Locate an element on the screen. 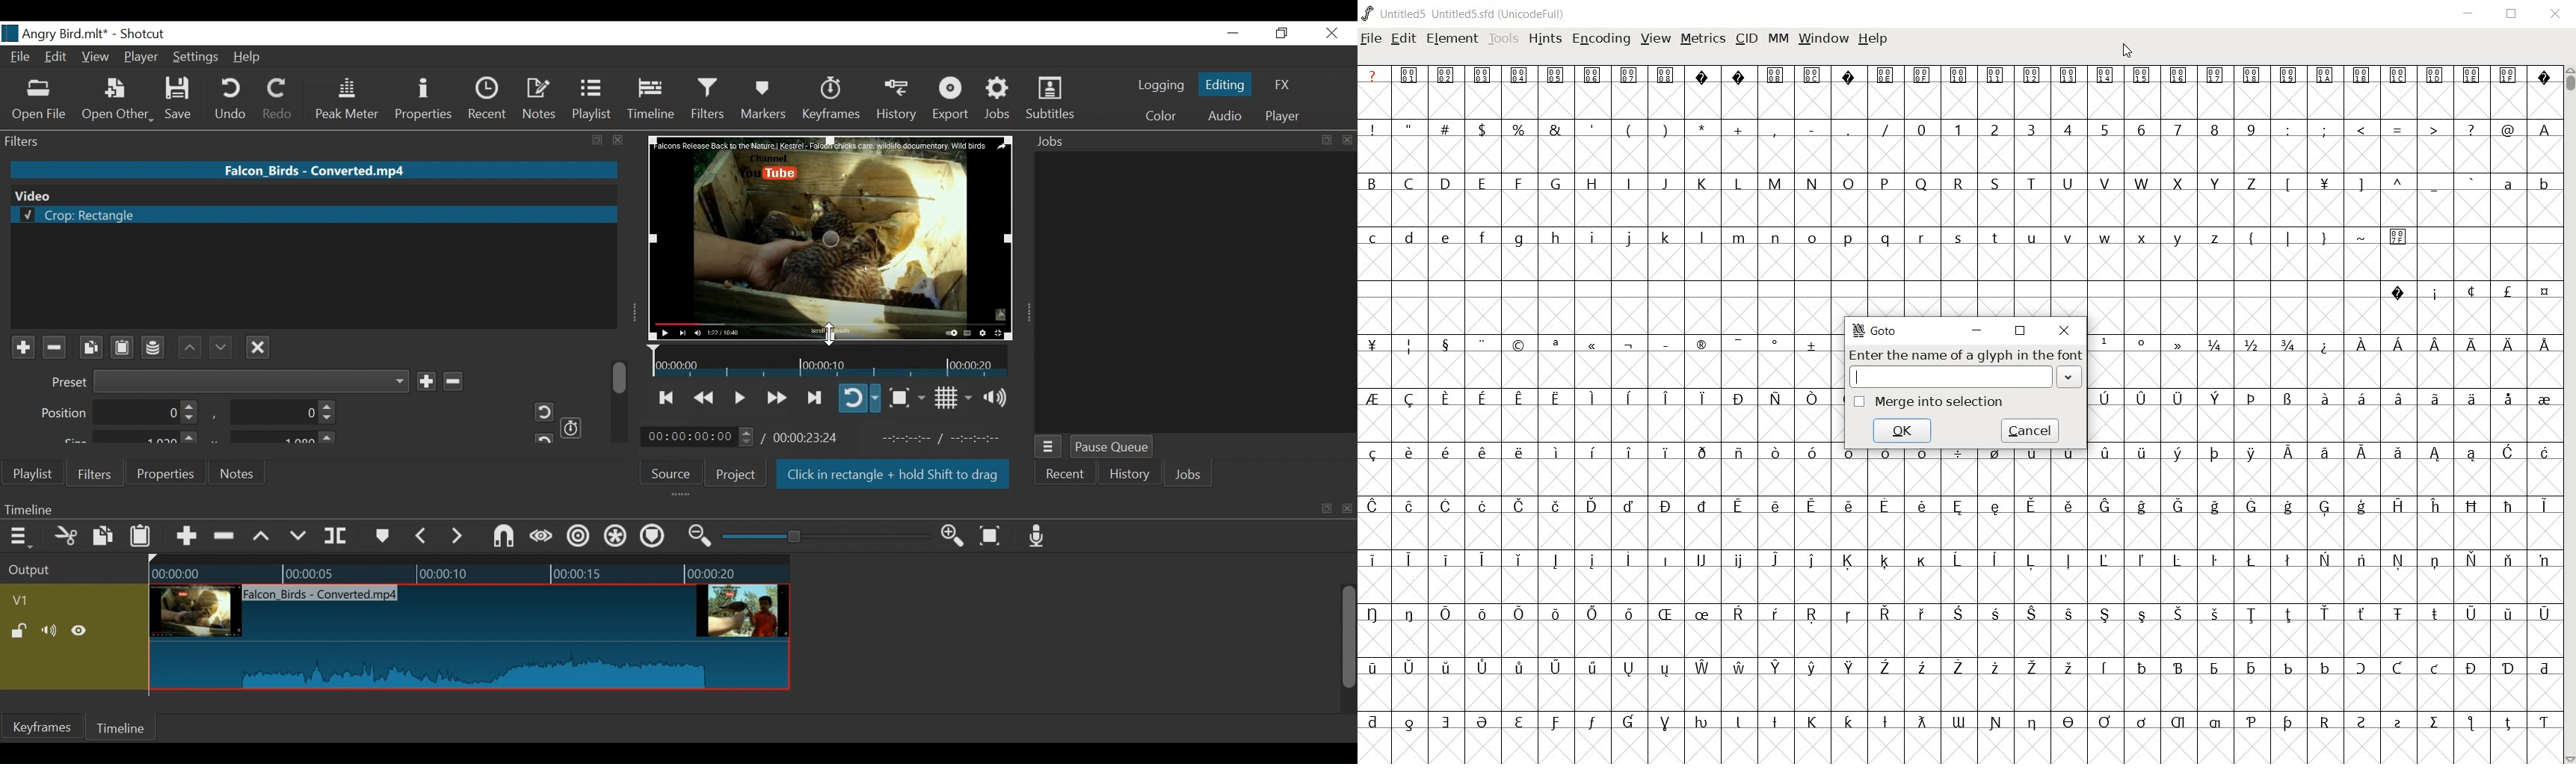 The image size is (2576, 784). Symbol is located at coordinates (1410, 666).